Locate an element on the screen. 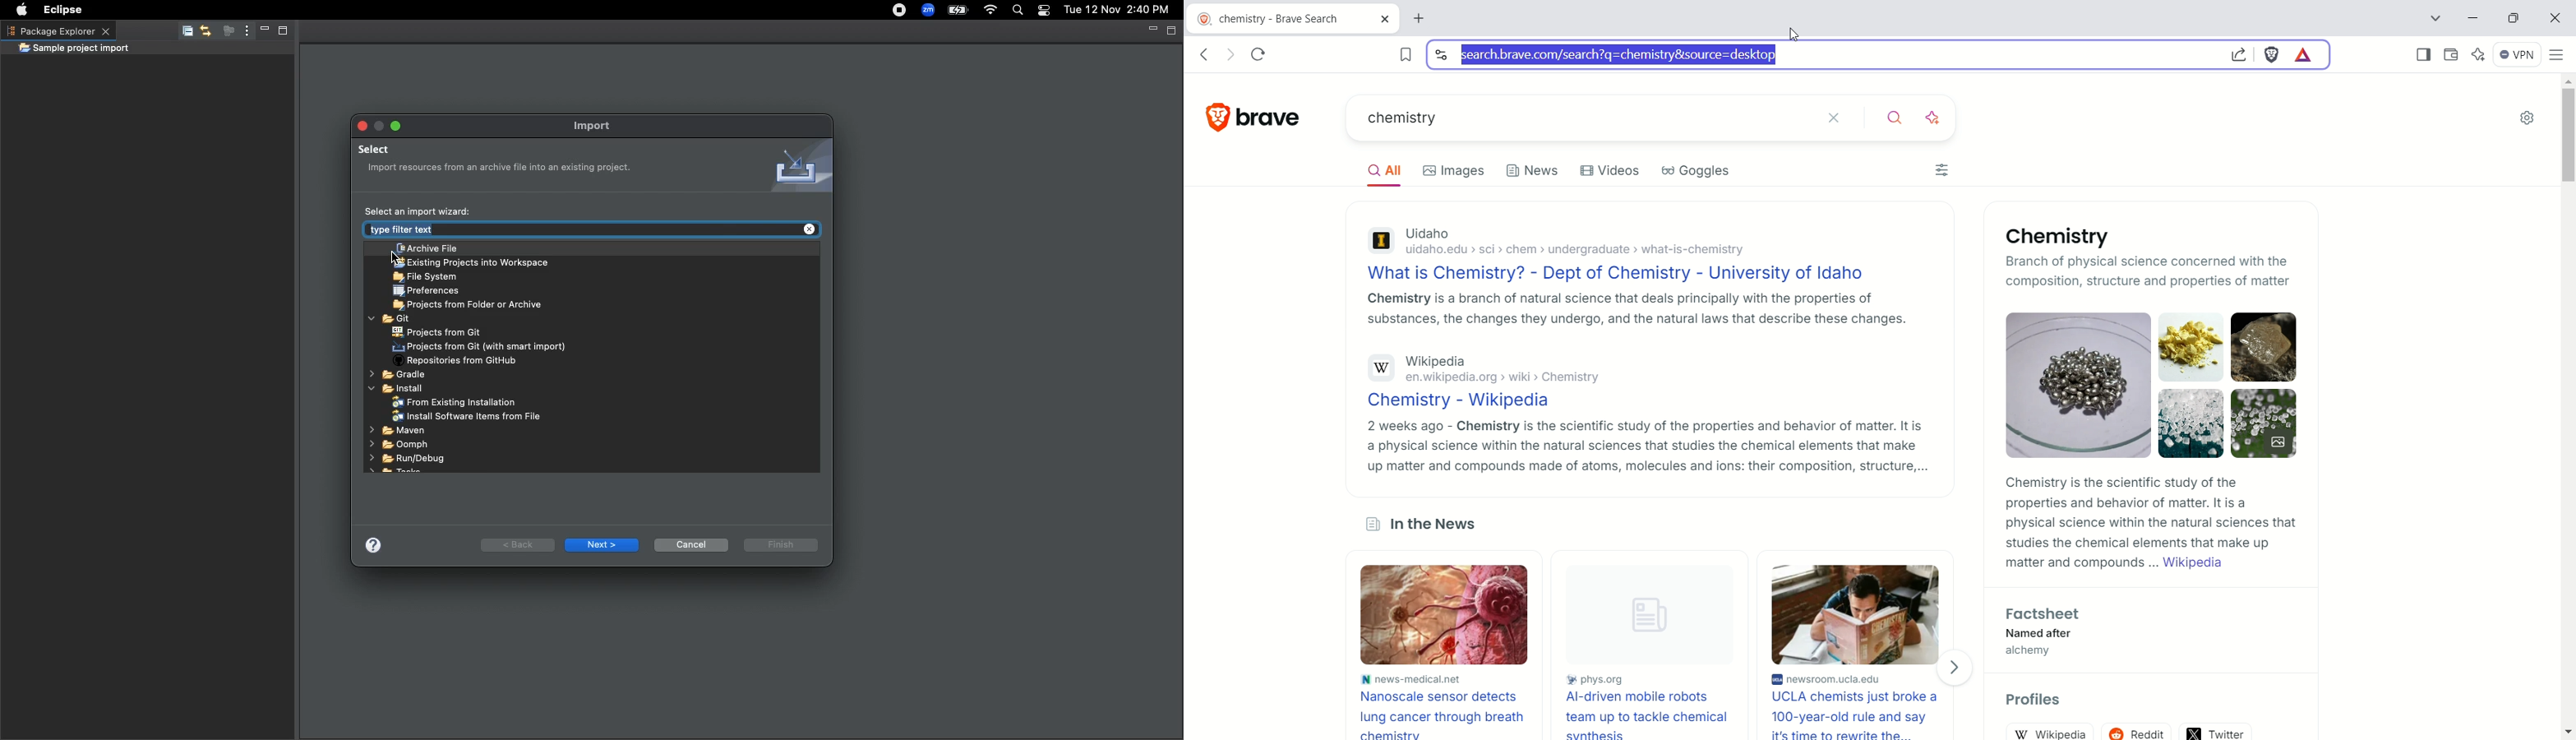  Repositories from GitHub is located at coordinates (461, 362).